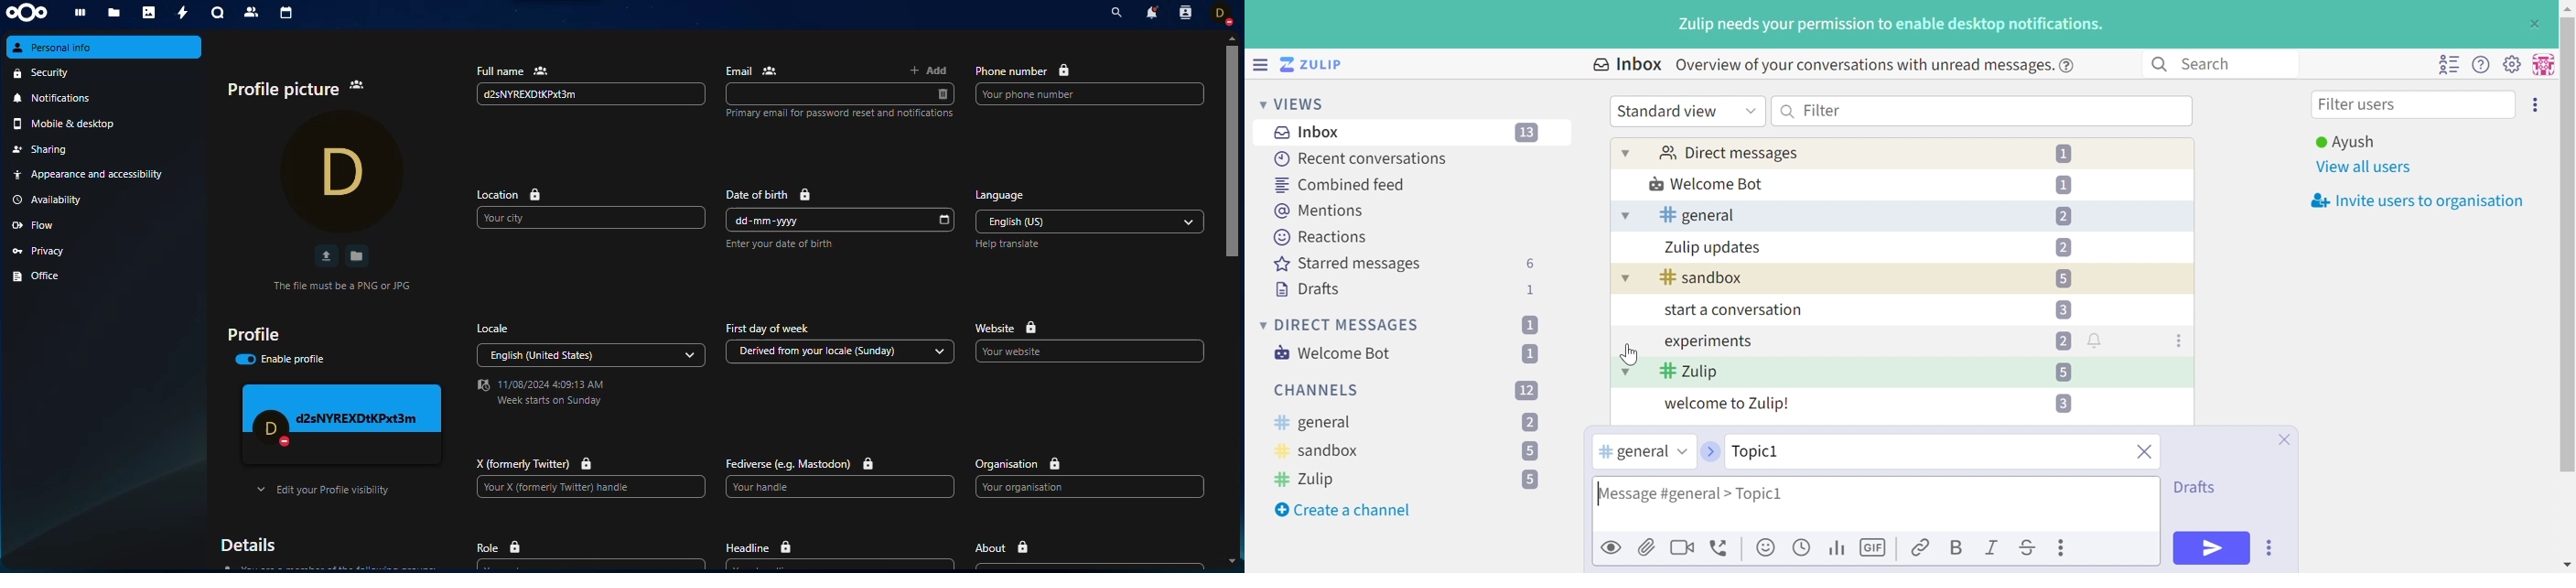 The width and height of the screenshot is (2576, 588). Describe the element at coordinates (1362, 158) in the screenshot. I see `Recent conversations` at that location.